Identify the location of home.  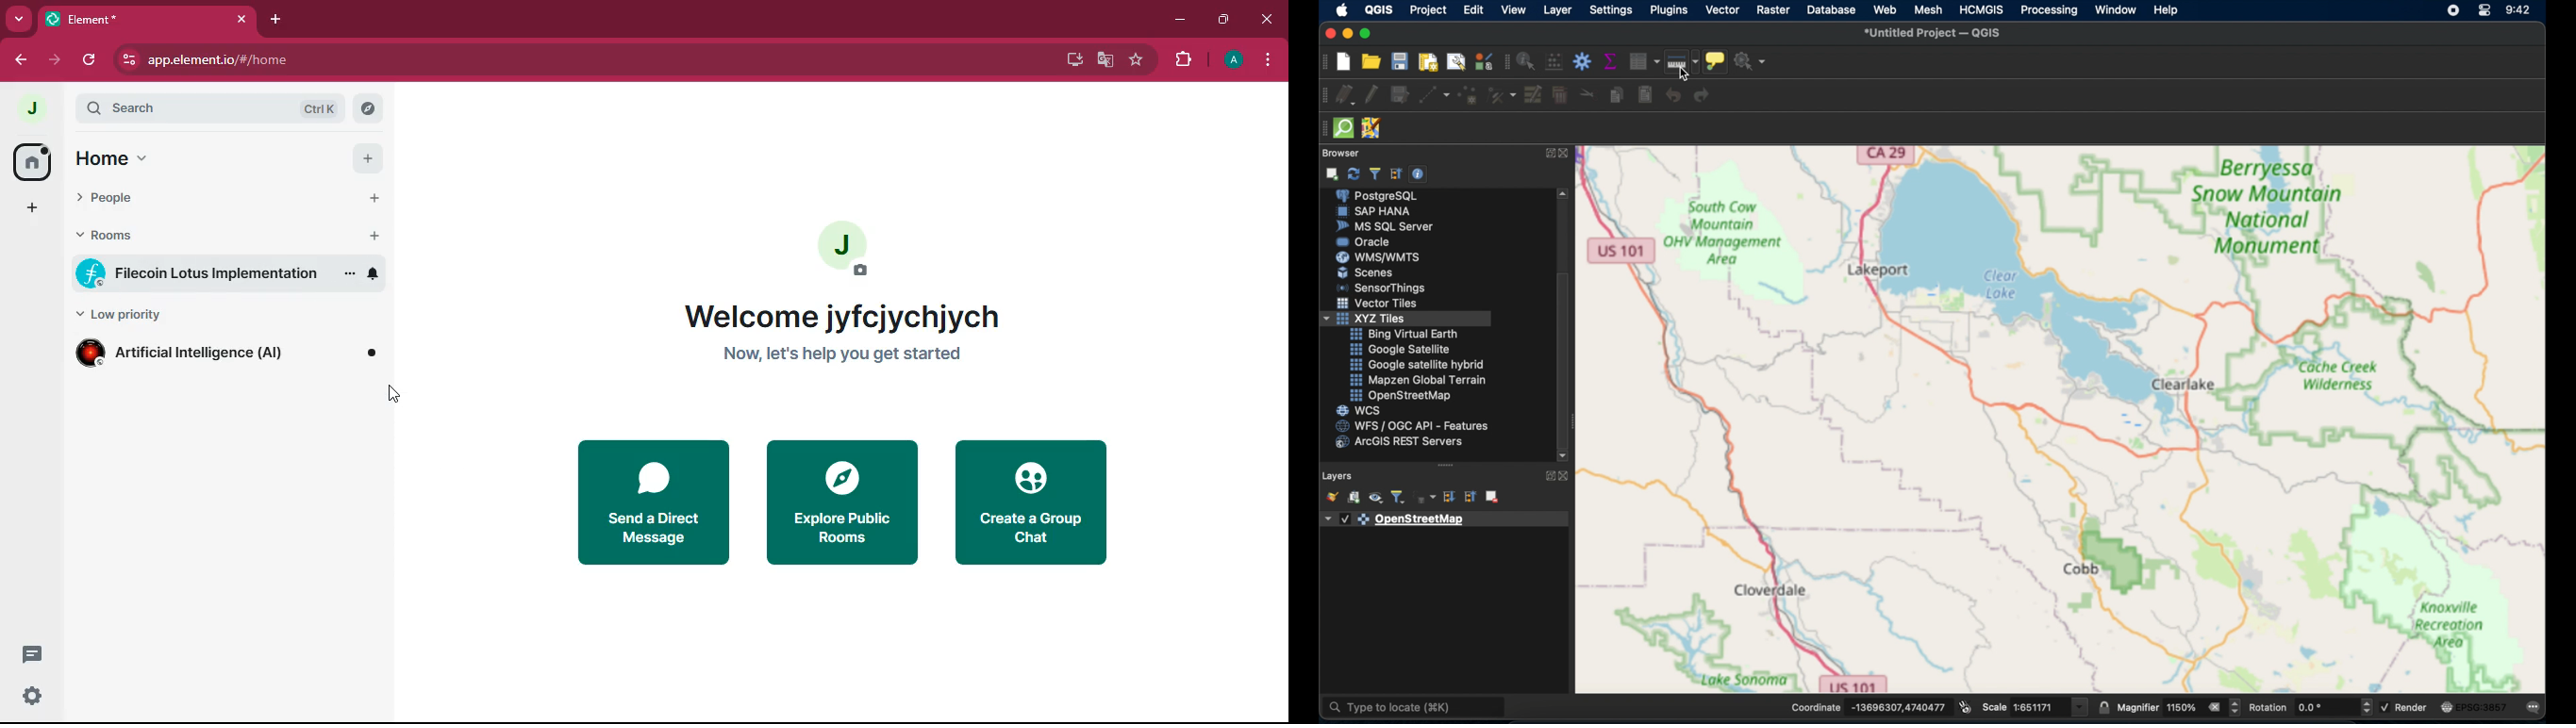
(38, 162).